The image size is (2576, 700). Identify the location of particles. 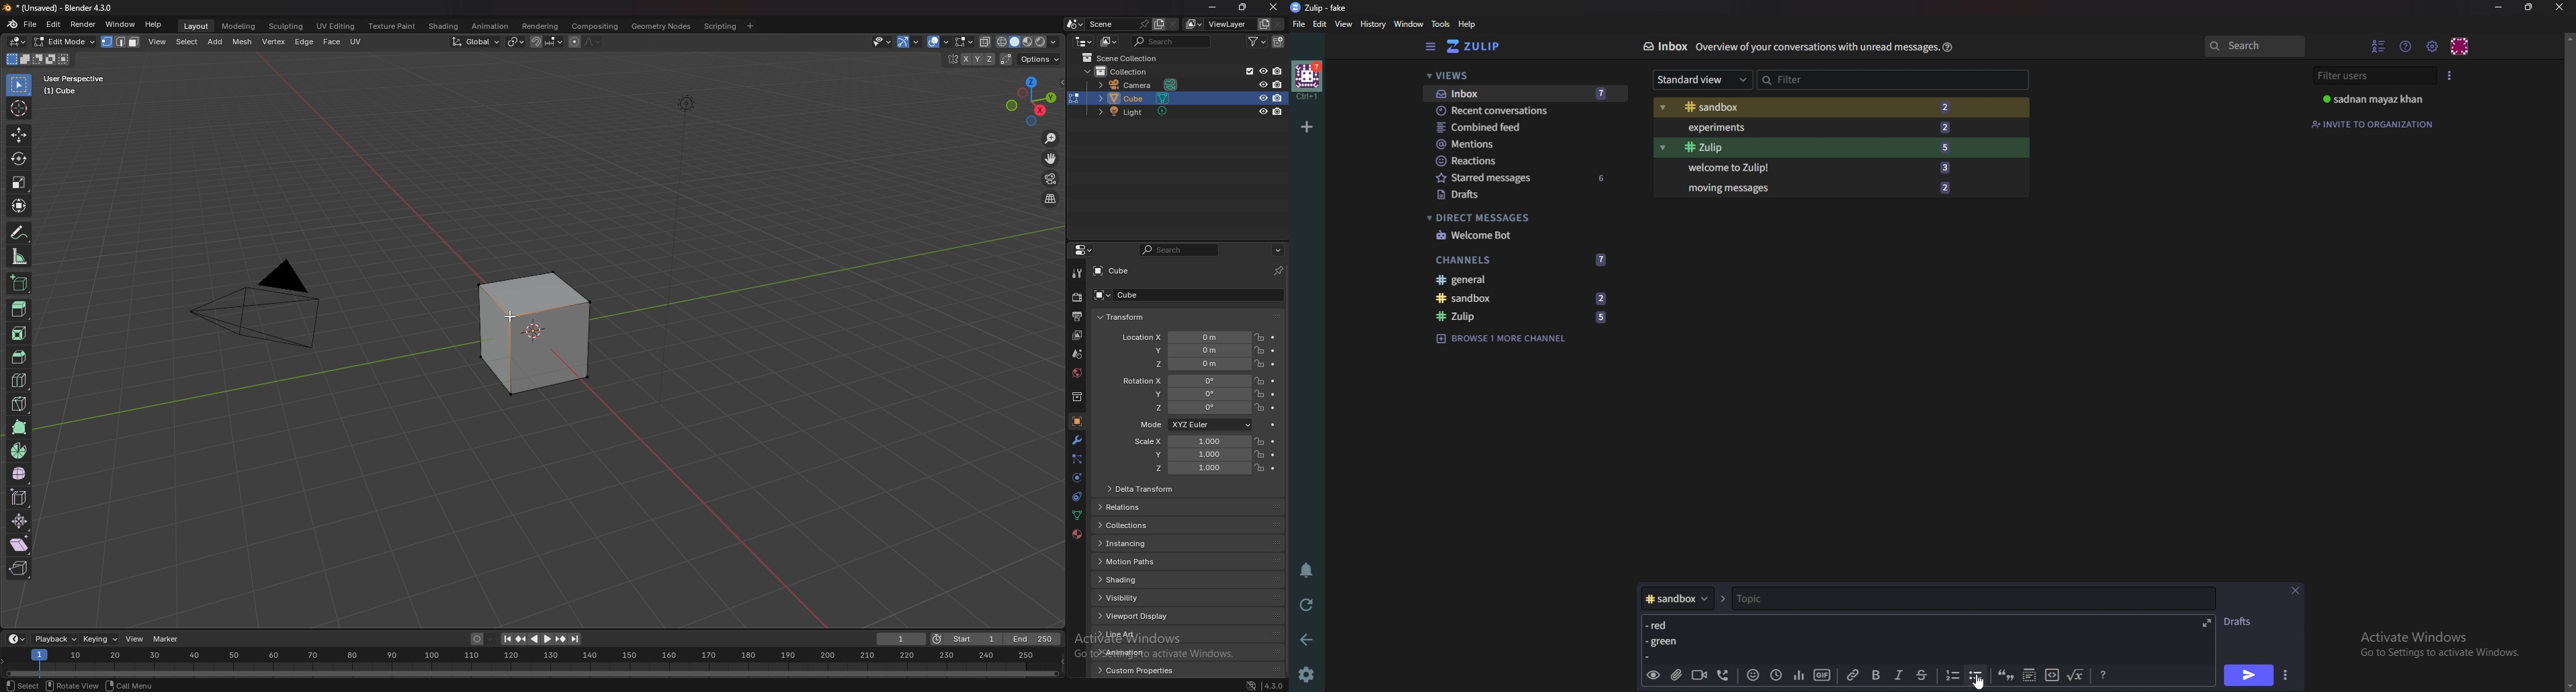
(1078, 460).